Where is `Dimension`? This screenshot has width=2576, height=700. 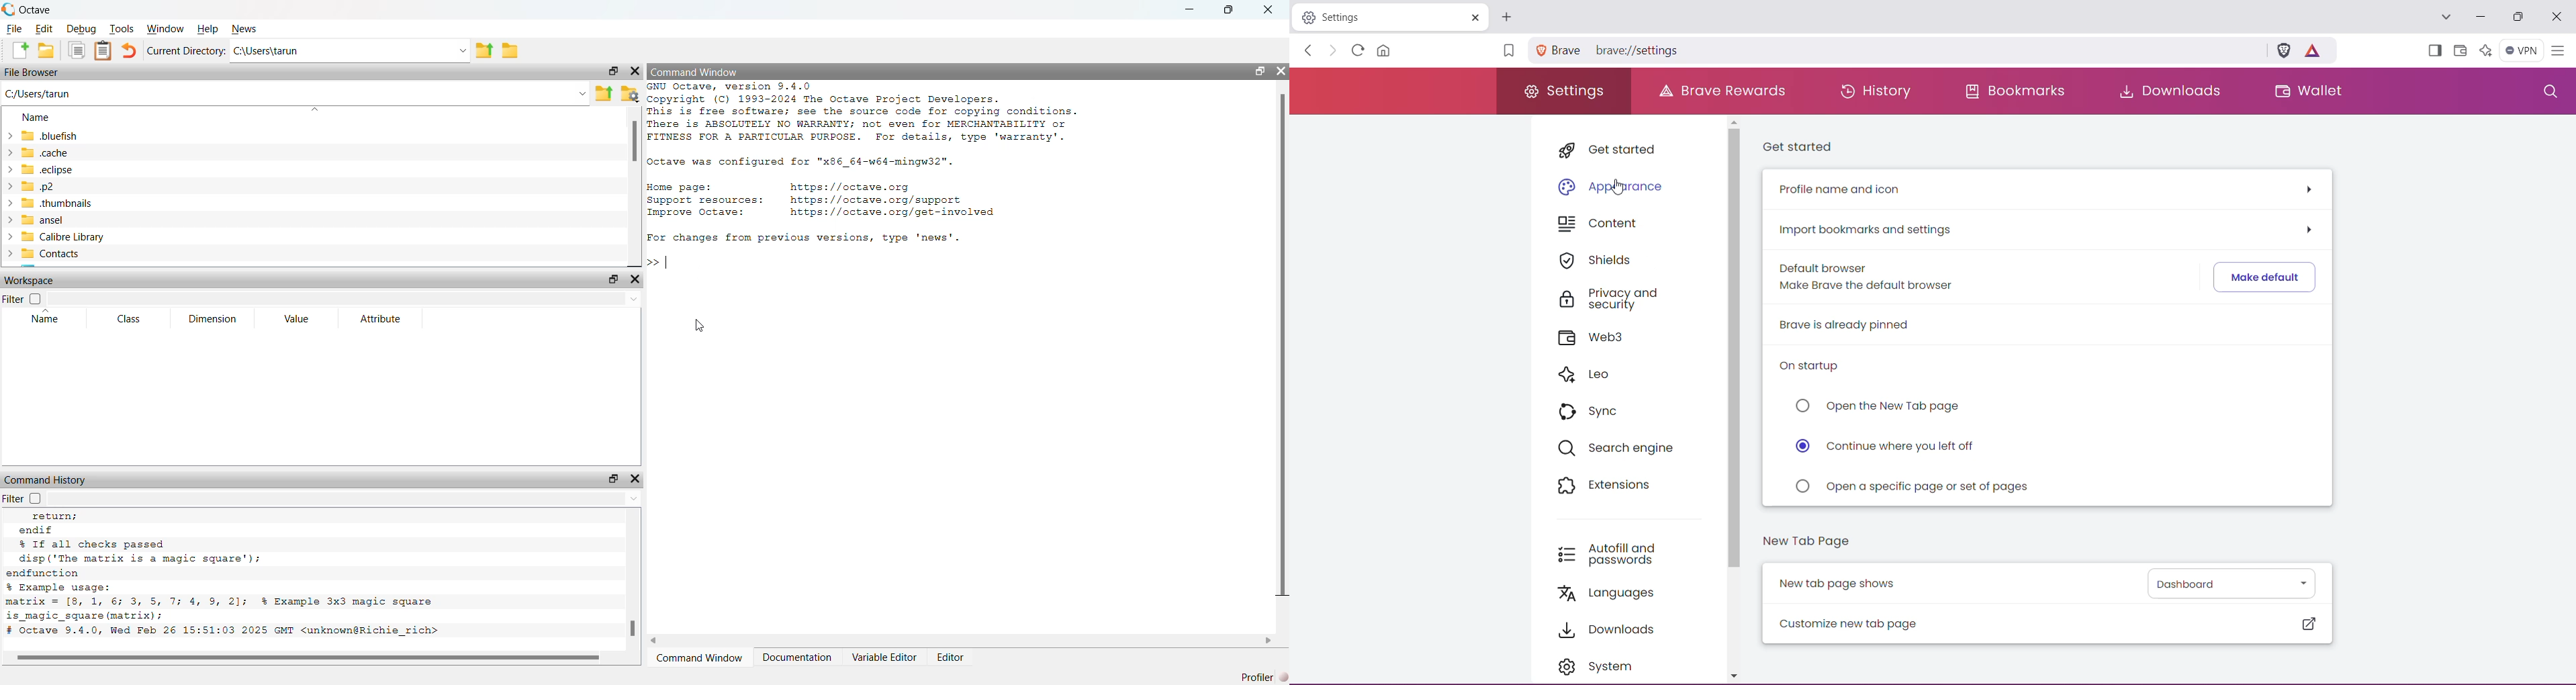 Dimension is located at coordinates (214, 319).